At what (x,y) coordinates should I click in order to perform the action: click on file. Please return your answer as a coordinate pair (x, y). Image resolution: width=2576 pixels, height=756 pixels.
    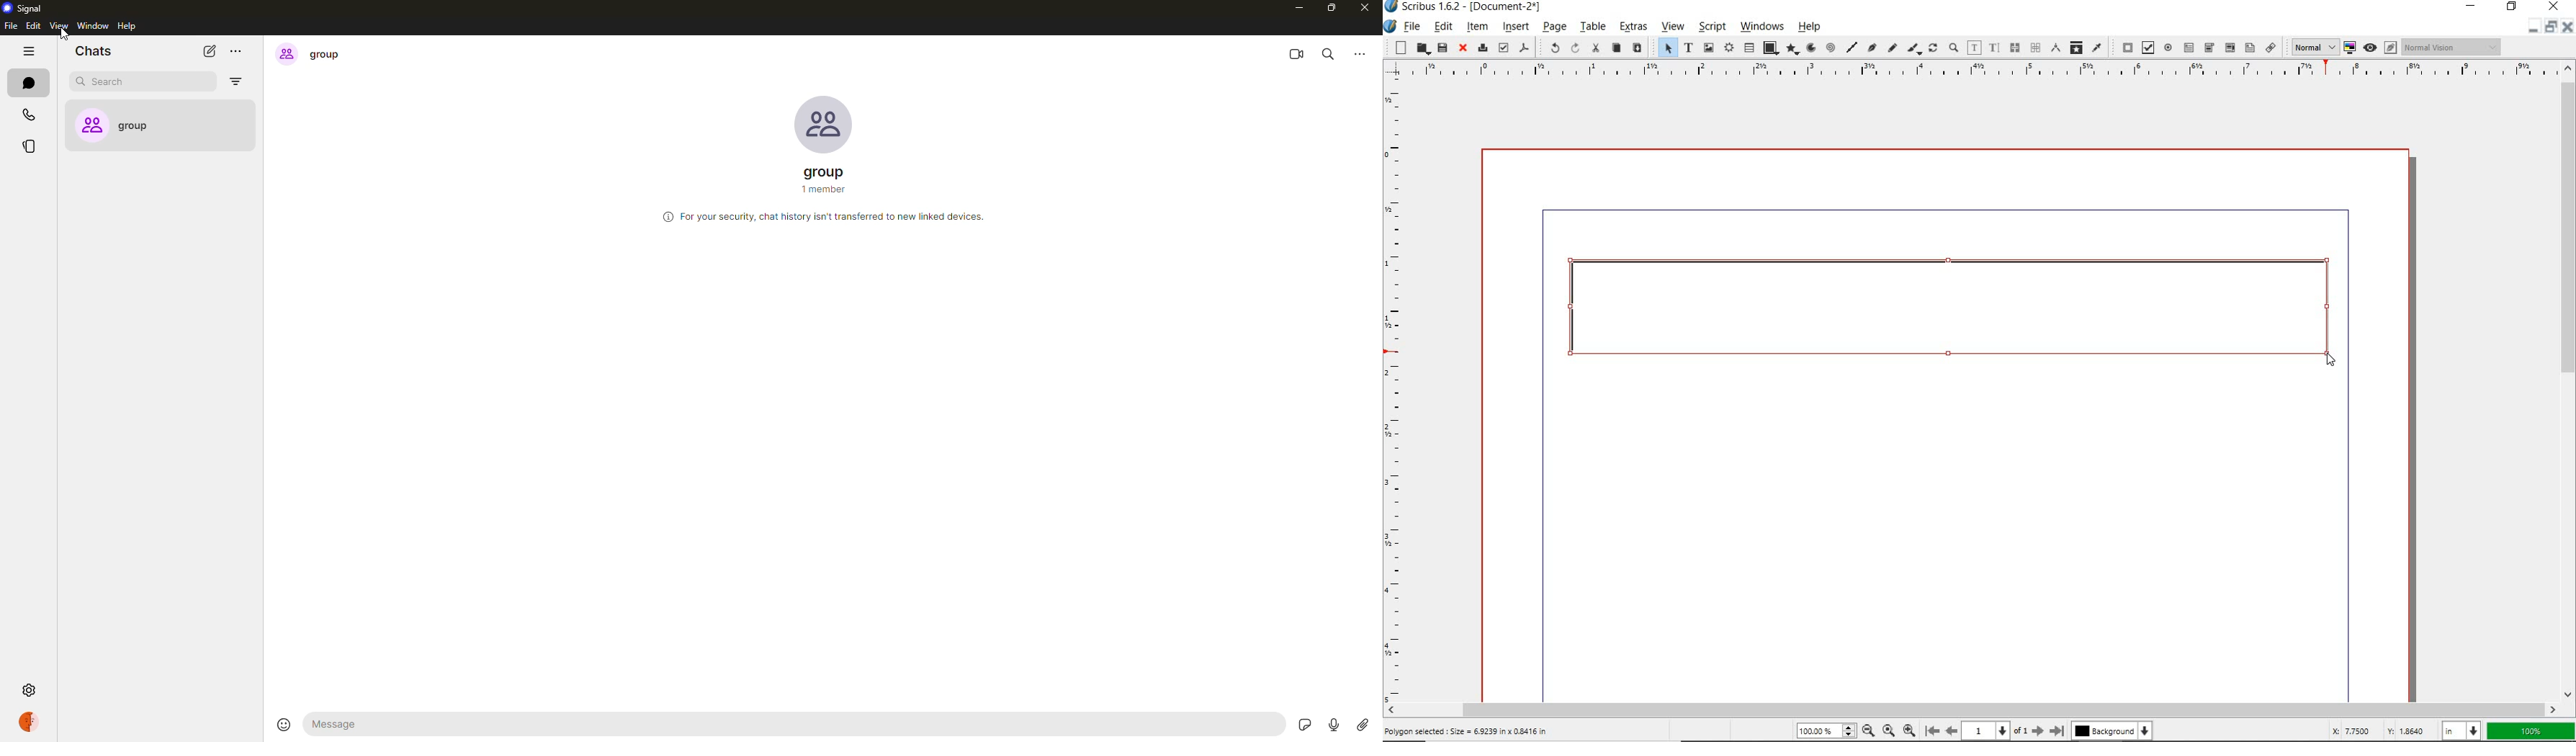
    Looking at the image, I should click on (10, 27).